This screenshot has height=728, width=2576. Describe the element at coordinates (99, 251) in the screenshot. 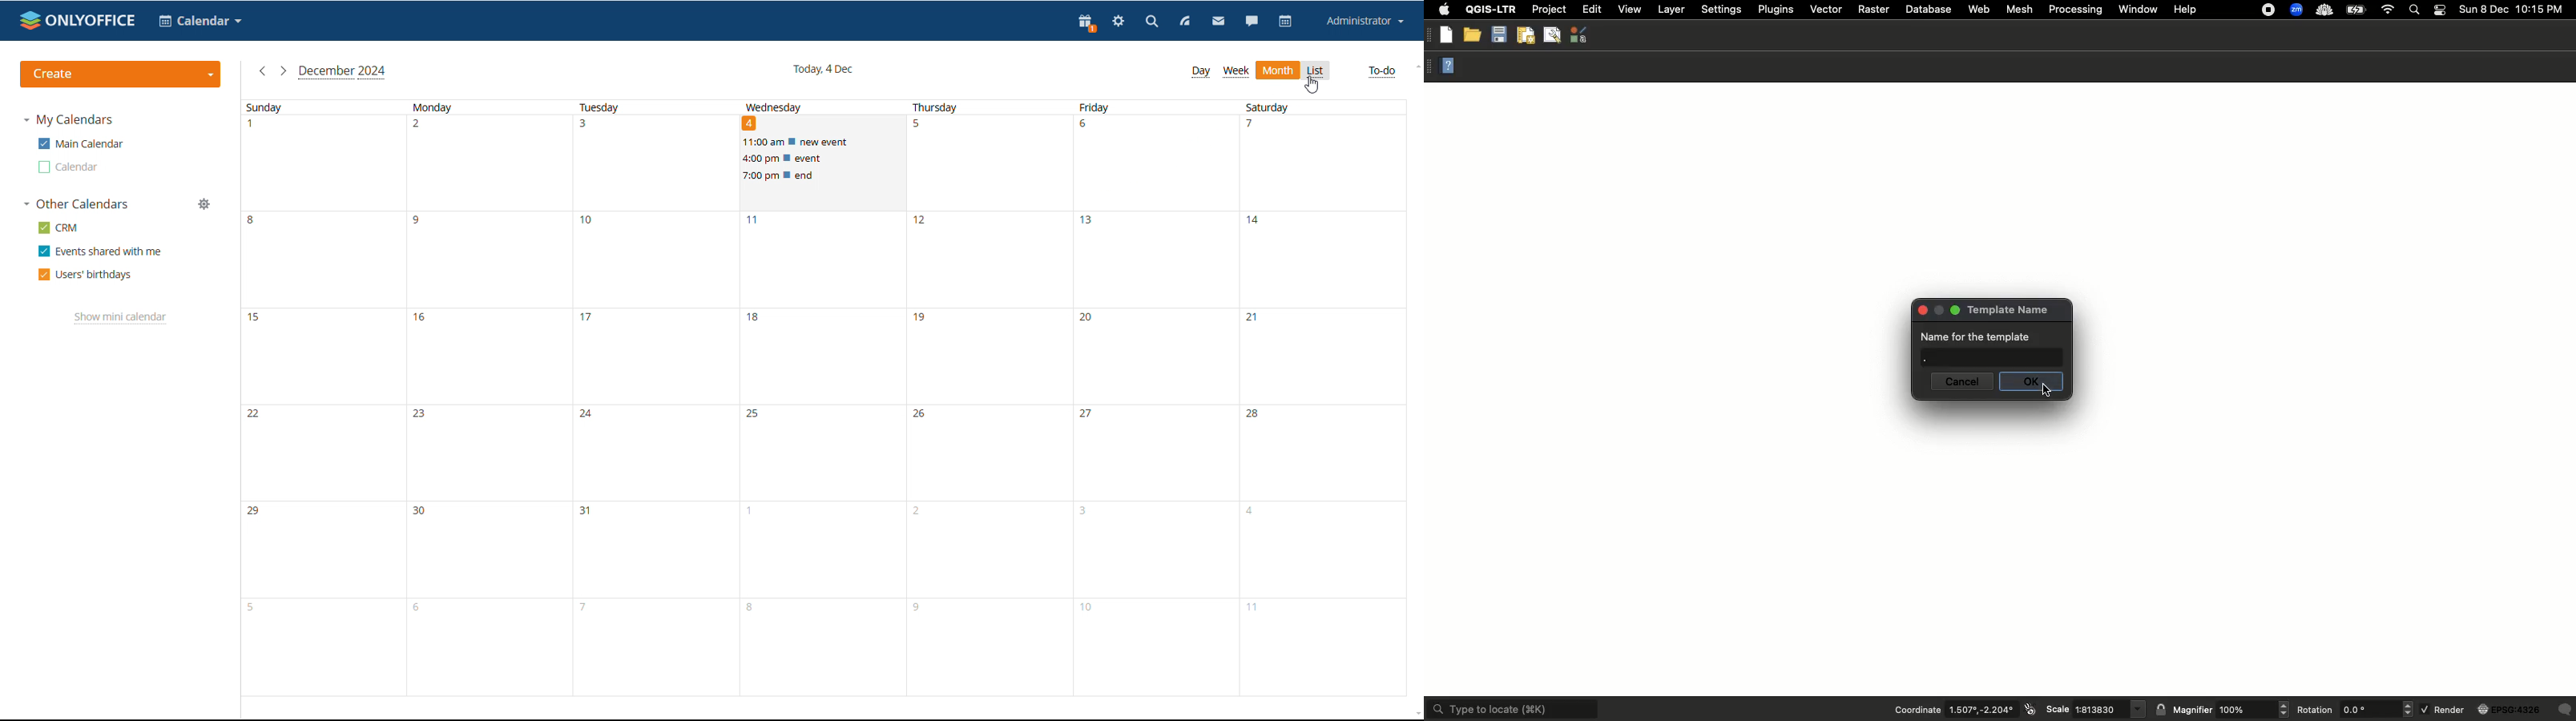

I see `events shared with me` at that location.